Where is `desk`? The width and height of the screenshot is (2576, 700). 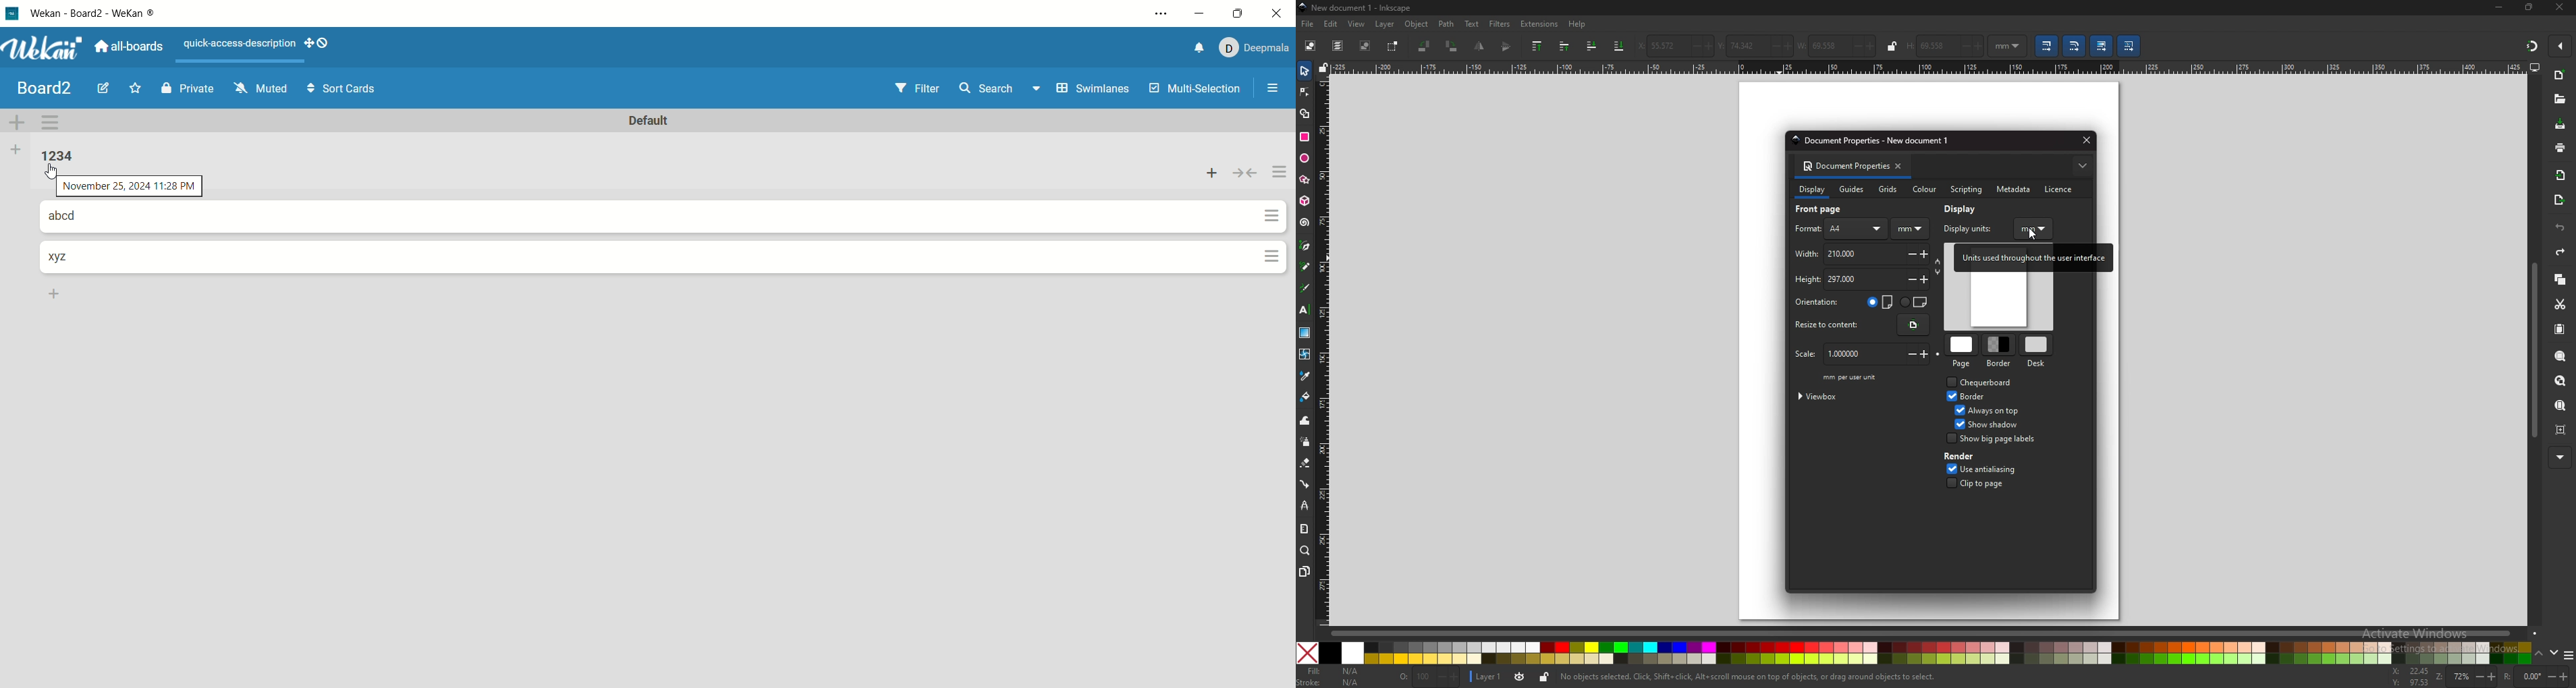 desk is located at coordinates (2035, 351).